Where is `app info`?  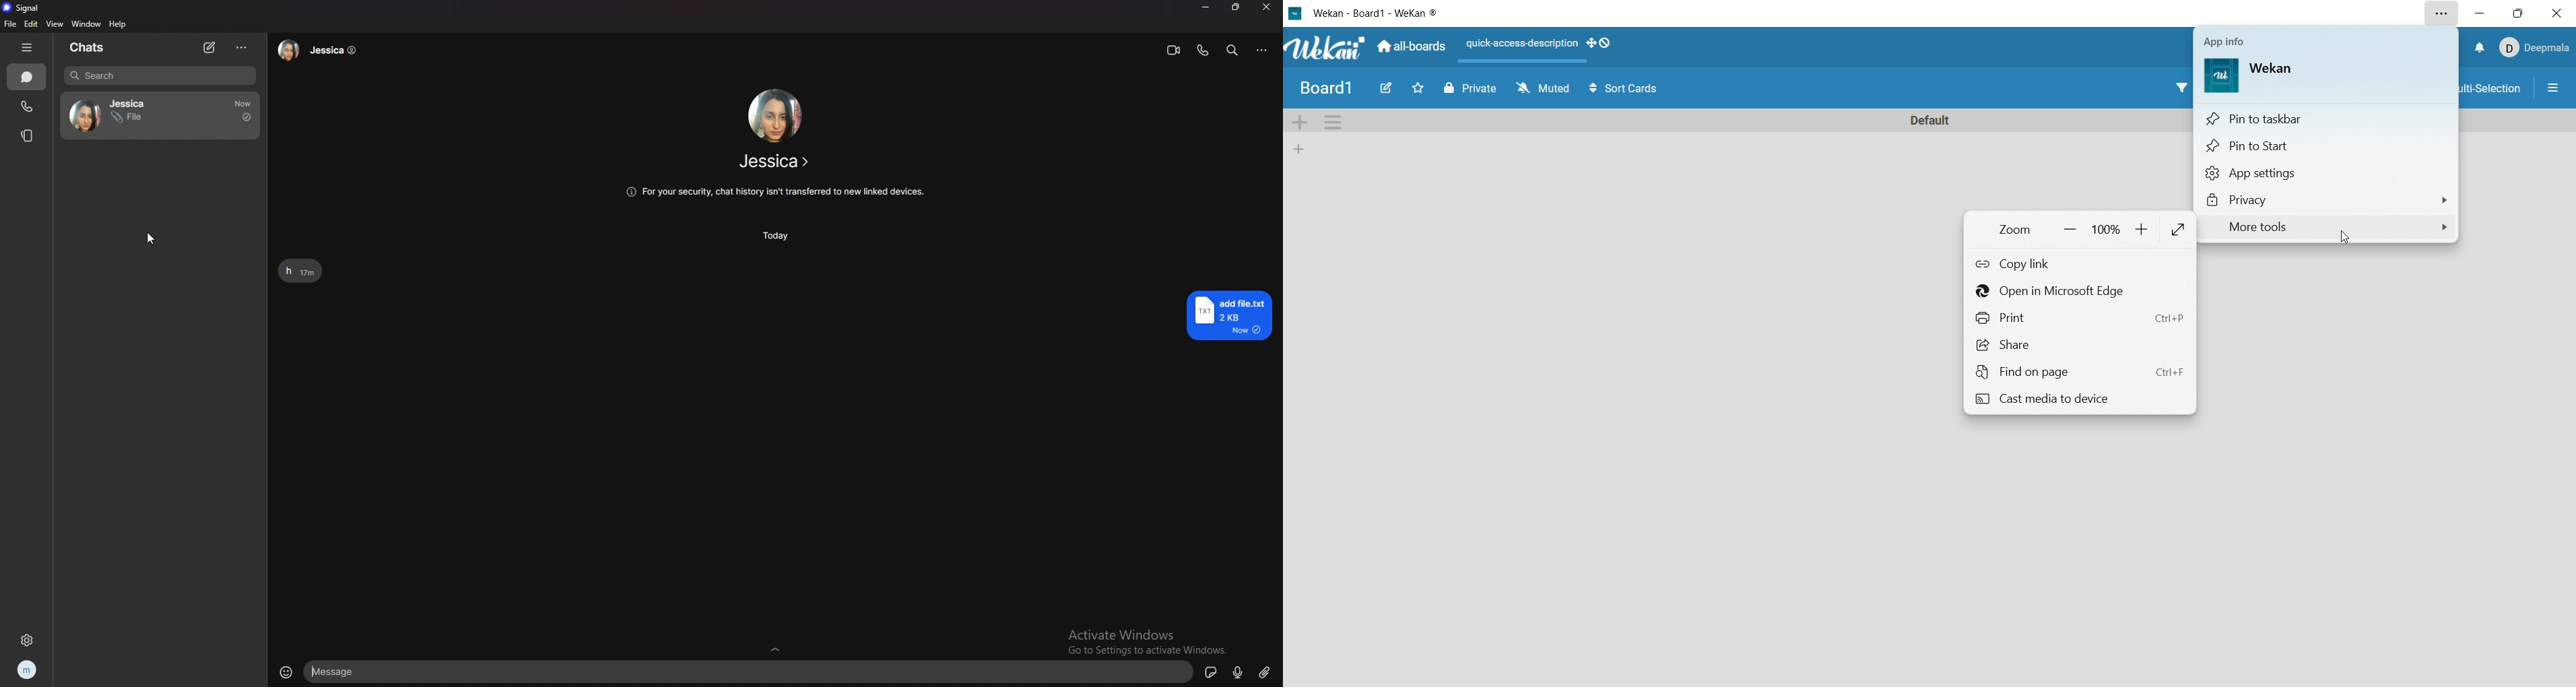
app info is located at coordinates (2225, 39).